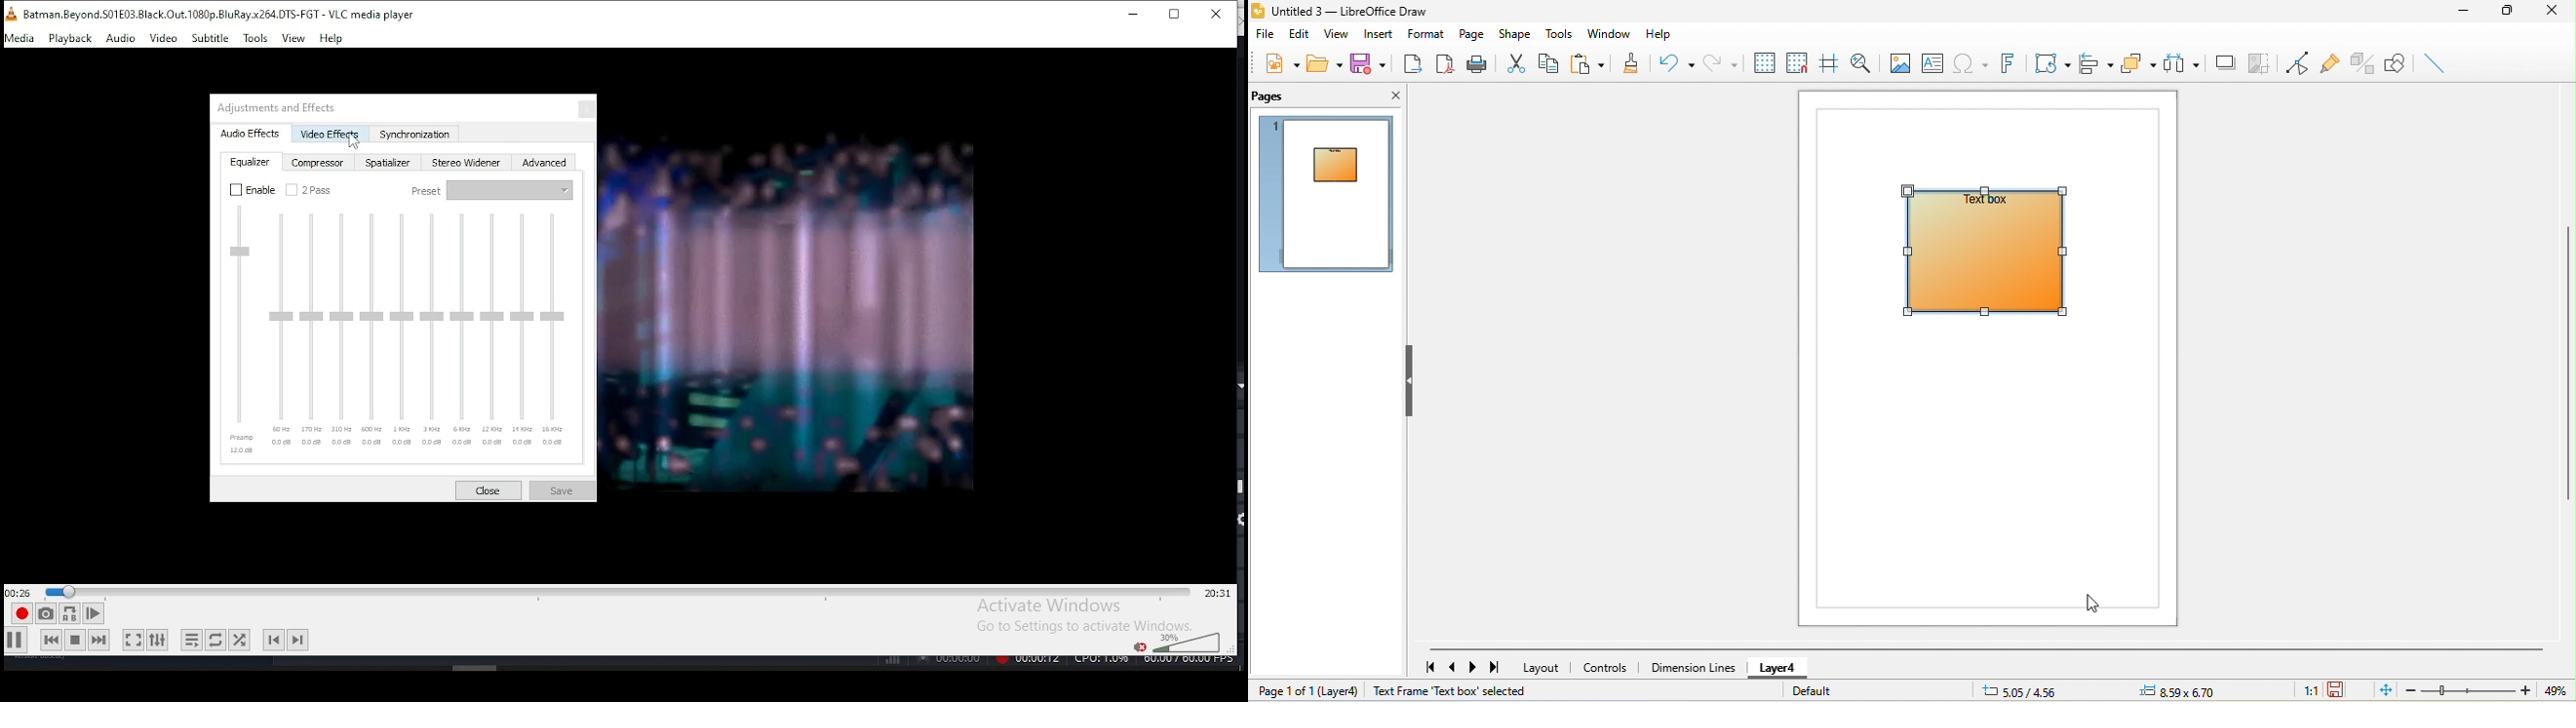 The image size is (2576, 728). I want to click on spatializer, so click(390, 162).